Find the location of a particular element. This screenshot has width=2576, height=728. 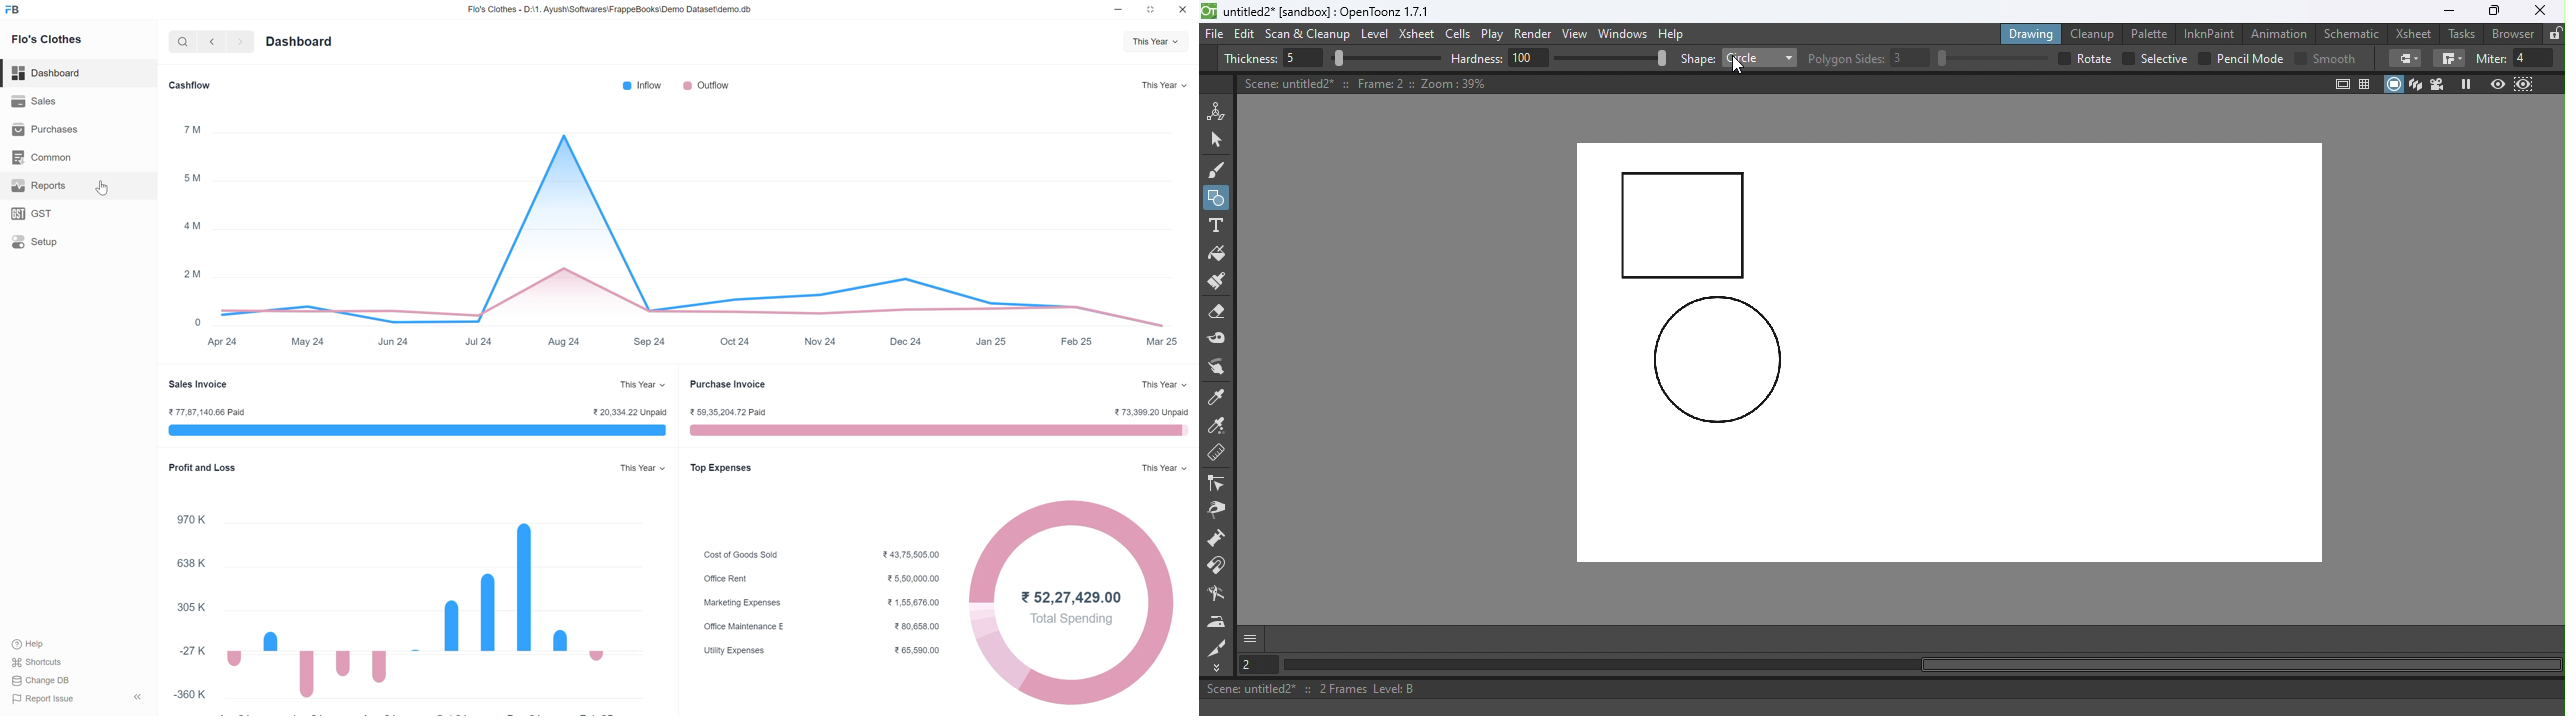

next is located at coordinates (244, 42).